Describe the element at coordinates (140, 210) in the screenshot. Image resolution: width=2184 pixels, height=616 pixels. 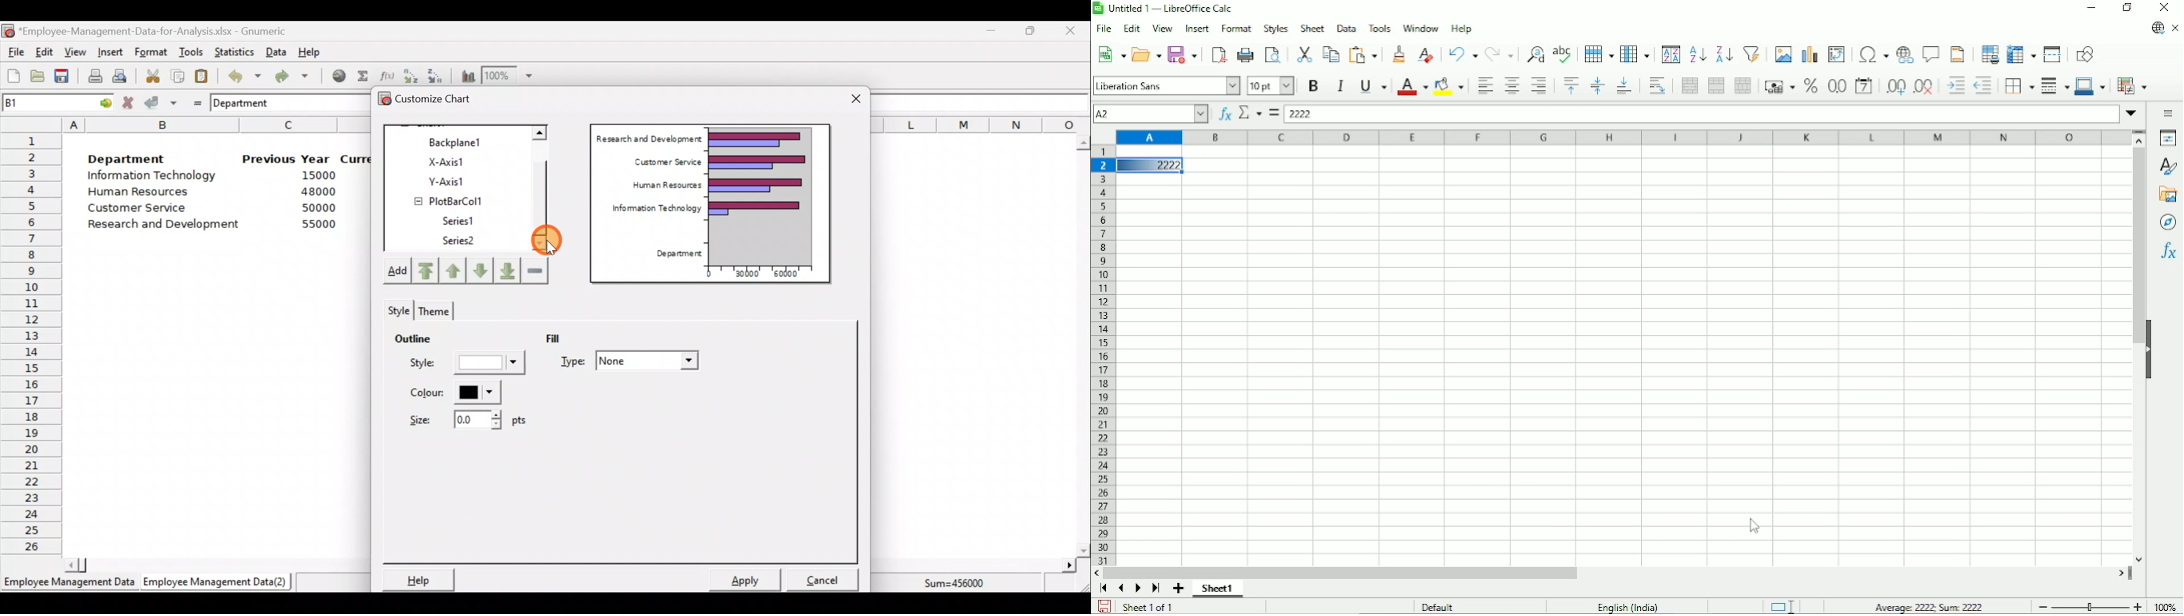
I see `Customer Service` at that location.